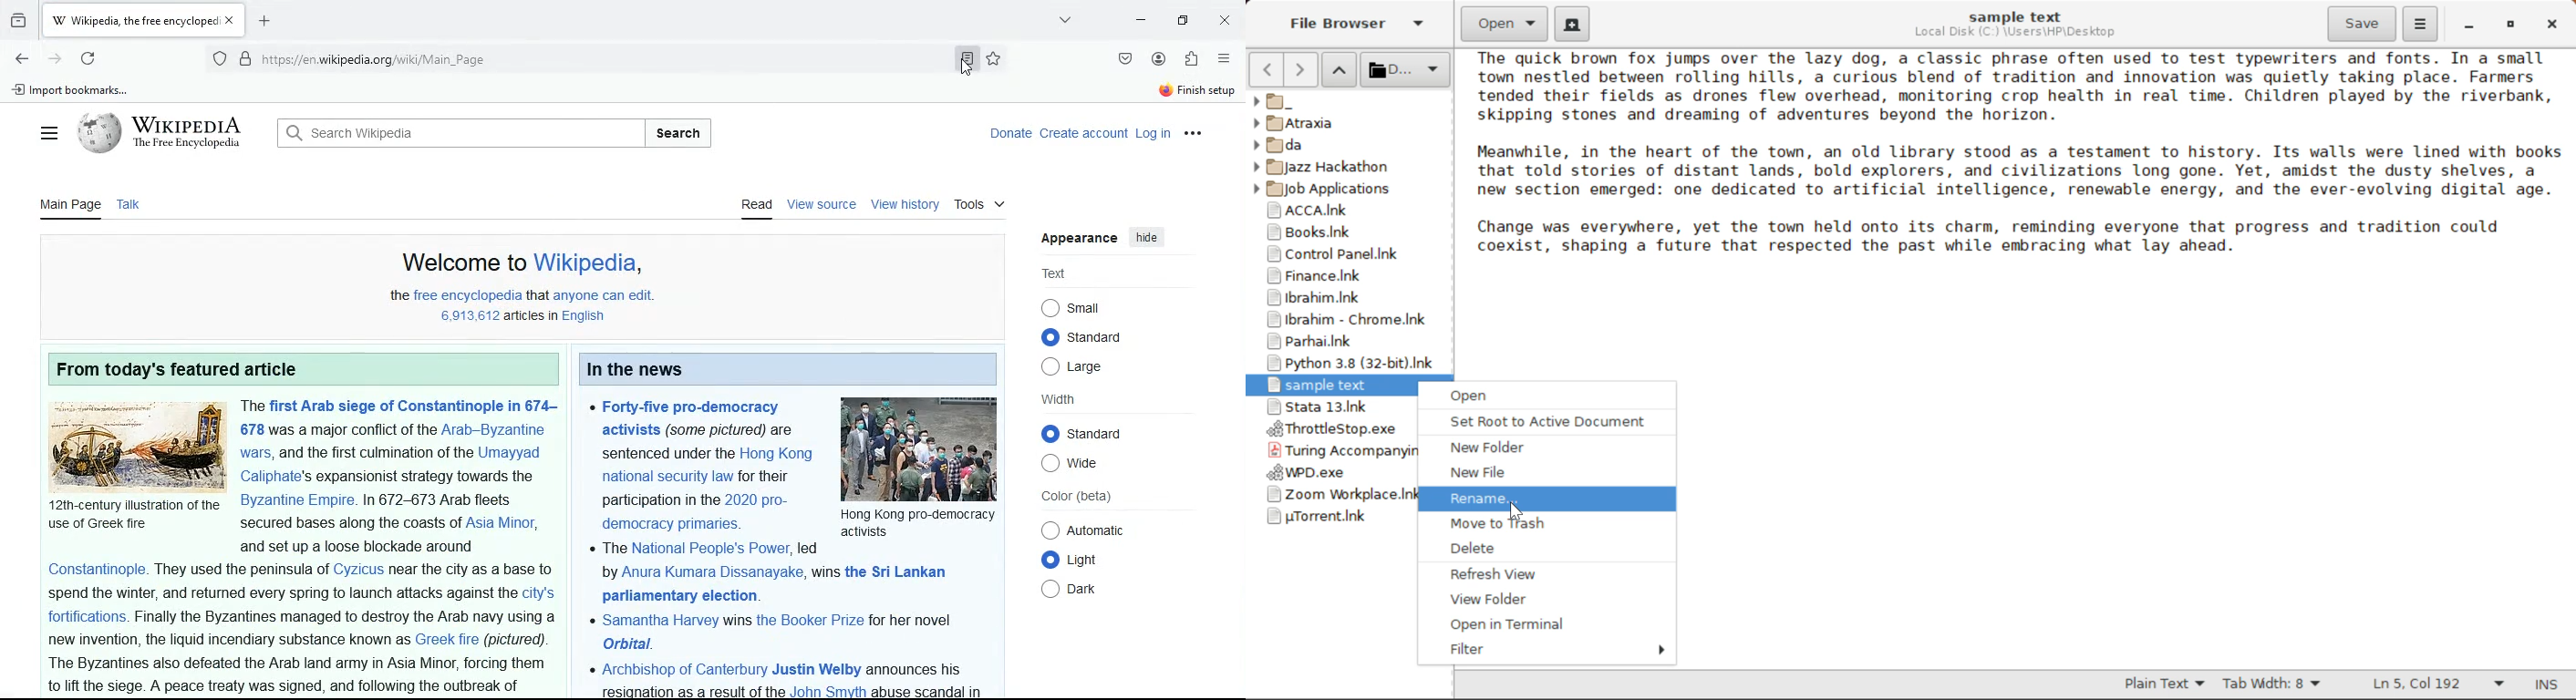 The image size is (2576, 700). I want to click on title, so click(659, 367).